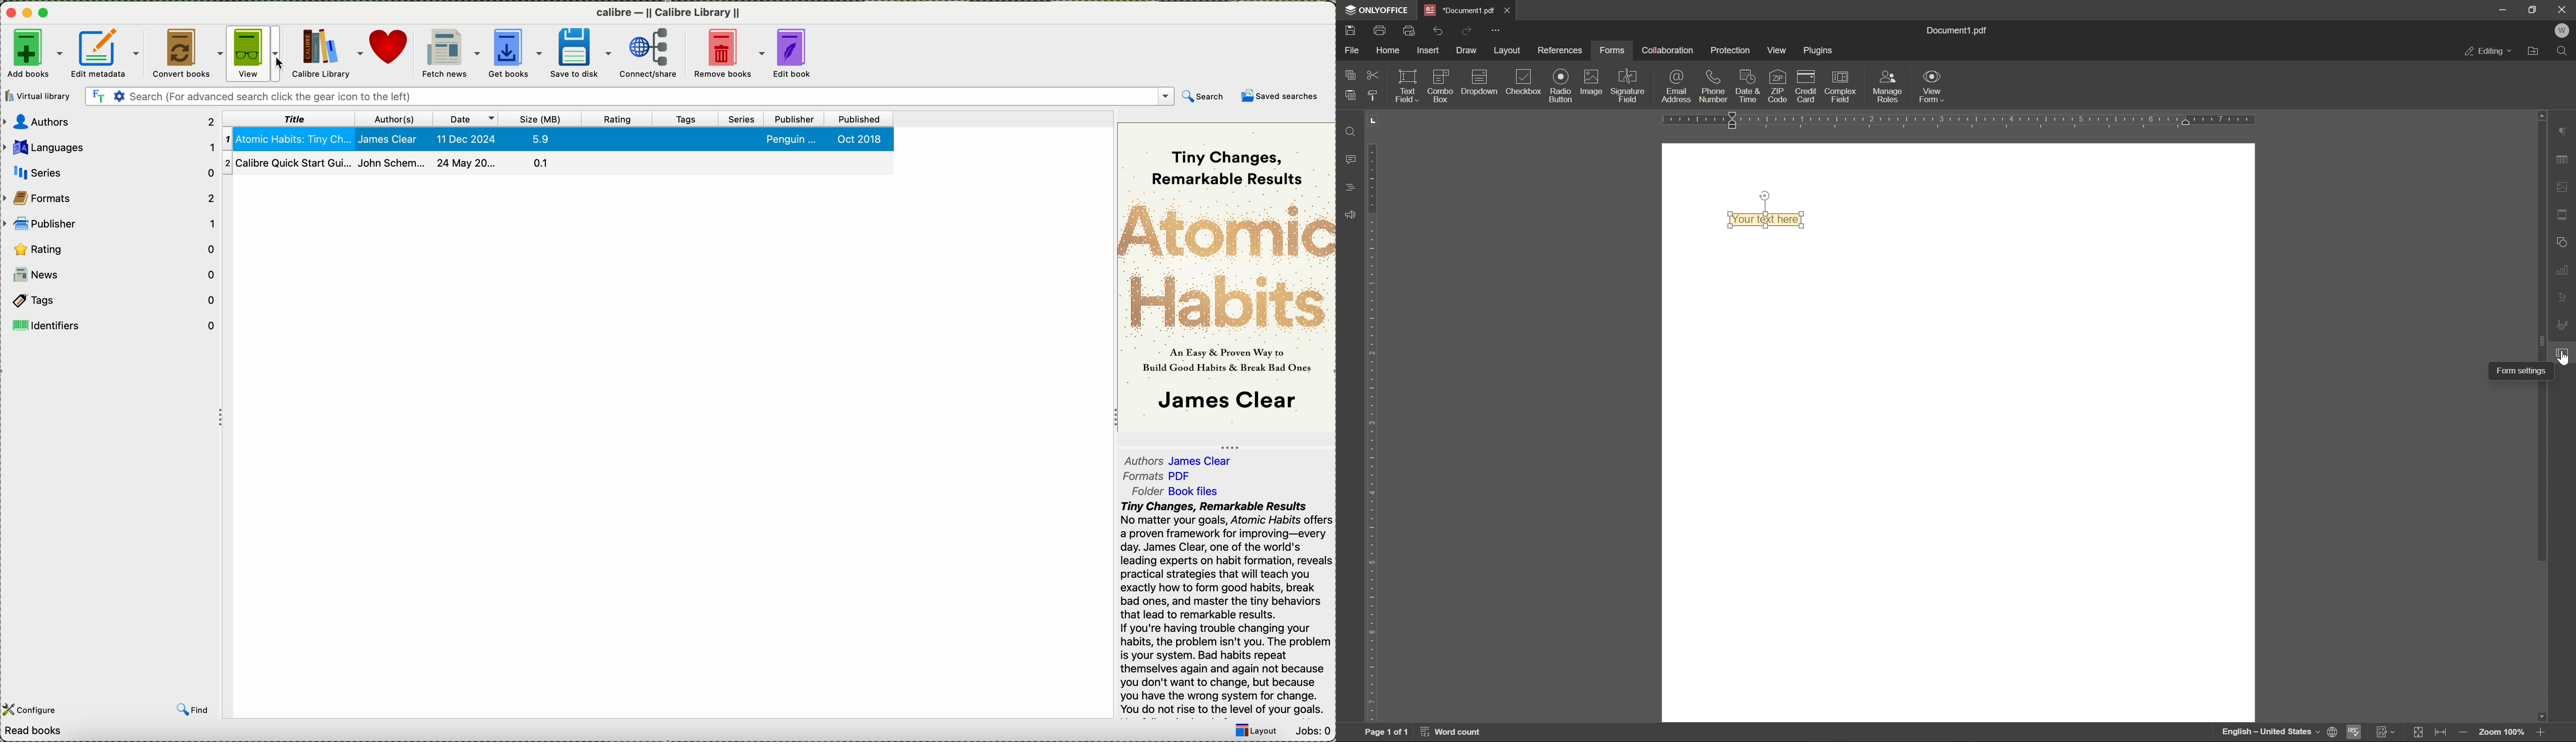  Describe the element at coordinates (742, 120) in the screenshot. I see `series` at that location.